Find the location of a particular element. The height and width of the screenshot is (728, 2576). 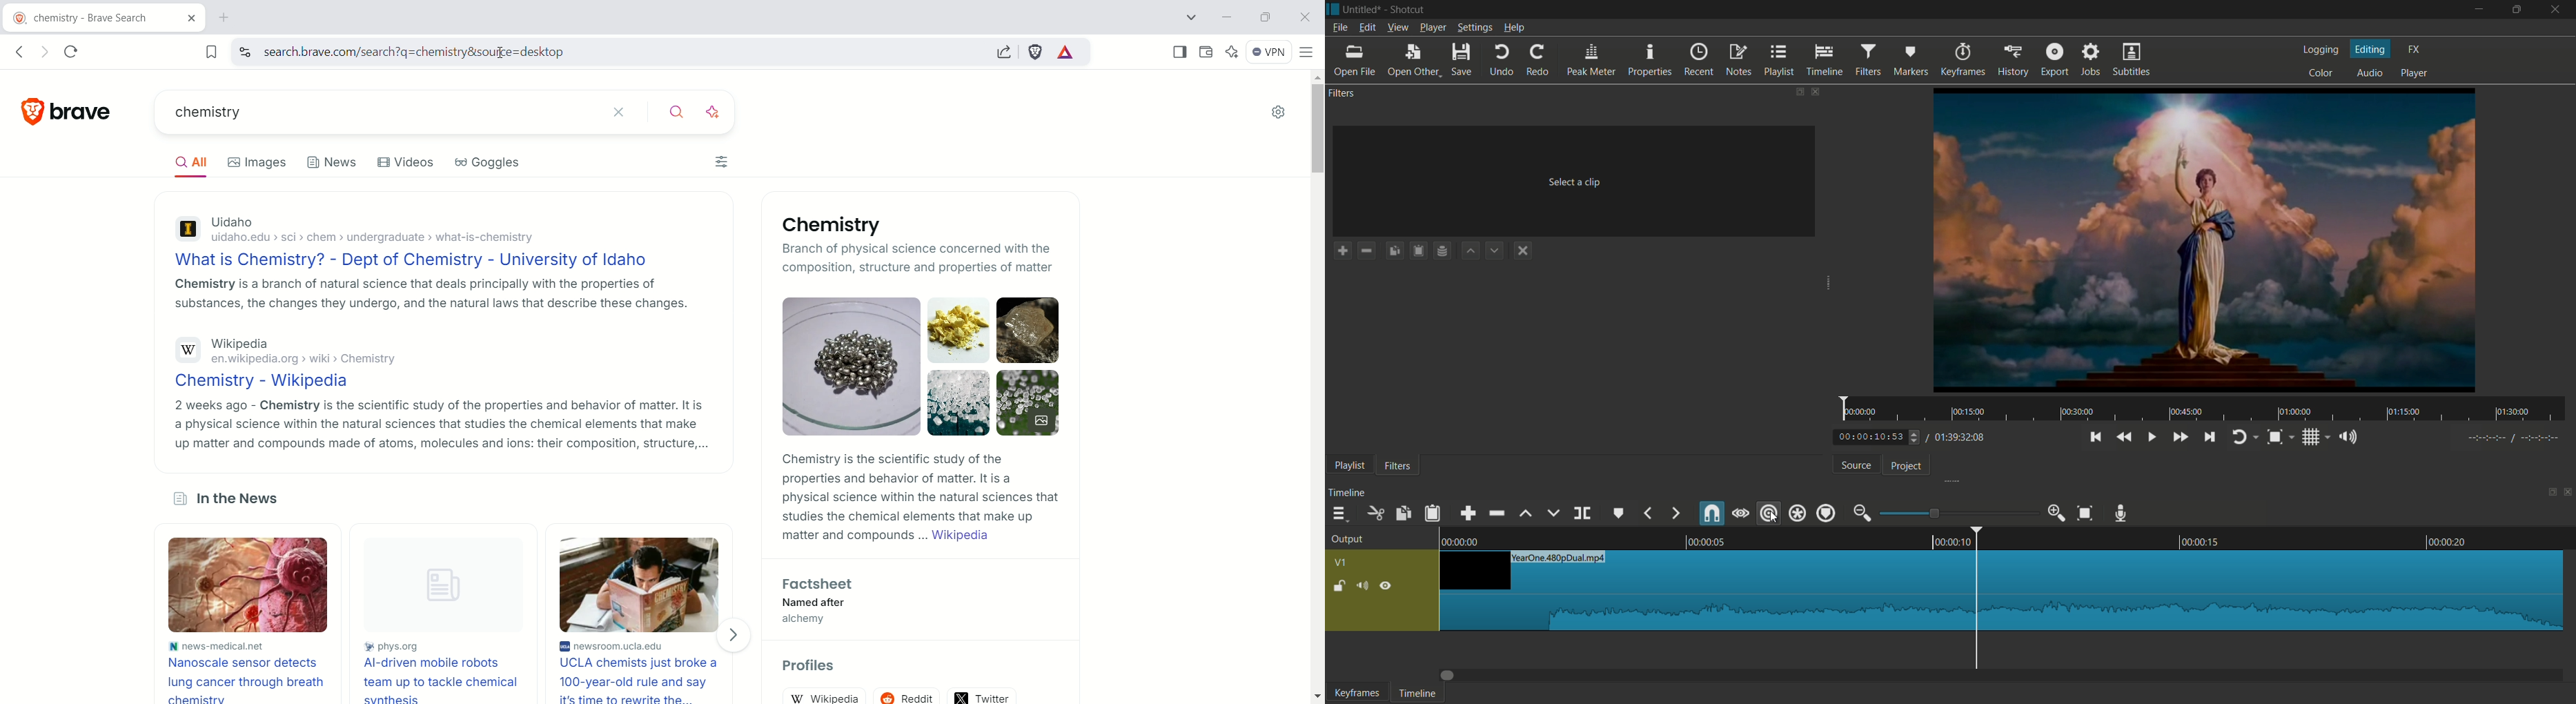

snap is located at coordinates (1713, 514).